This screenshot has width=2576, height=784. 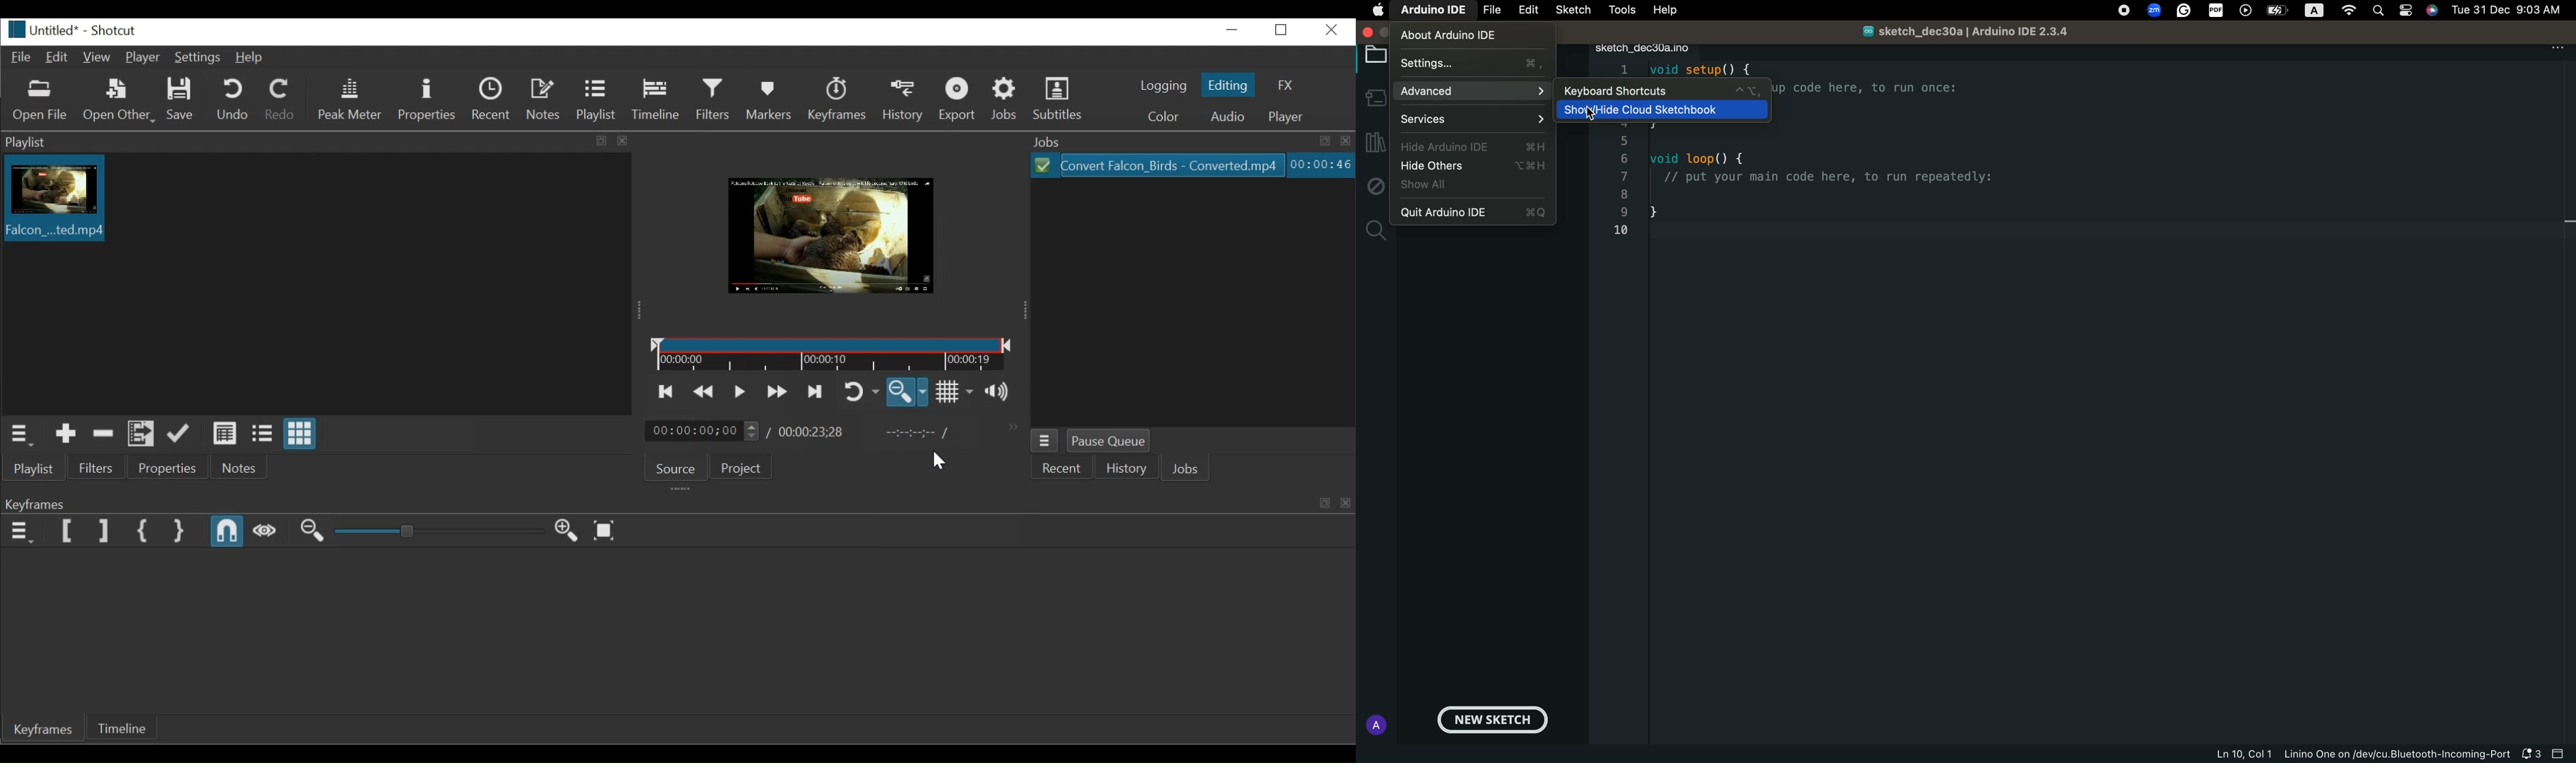 I want to click on cursor, so click(x=940, y=461).